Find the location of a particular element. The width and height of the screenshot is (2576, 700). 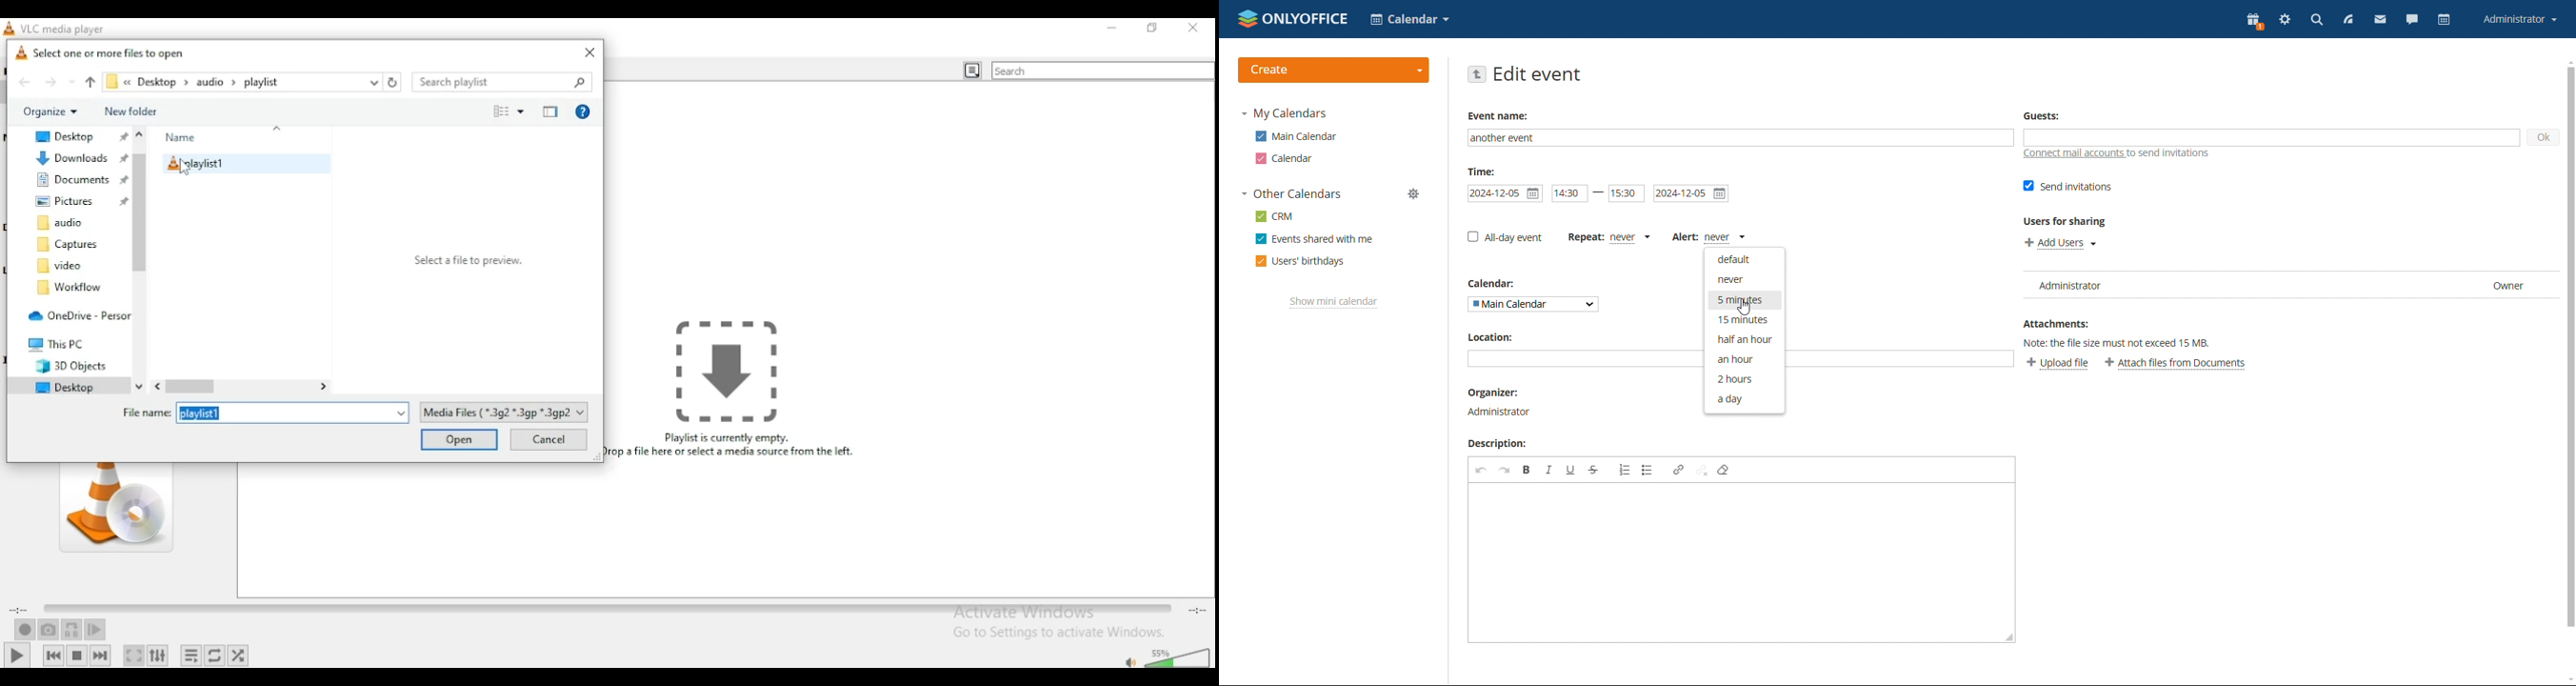

default is located at coordinates (1745, 259).